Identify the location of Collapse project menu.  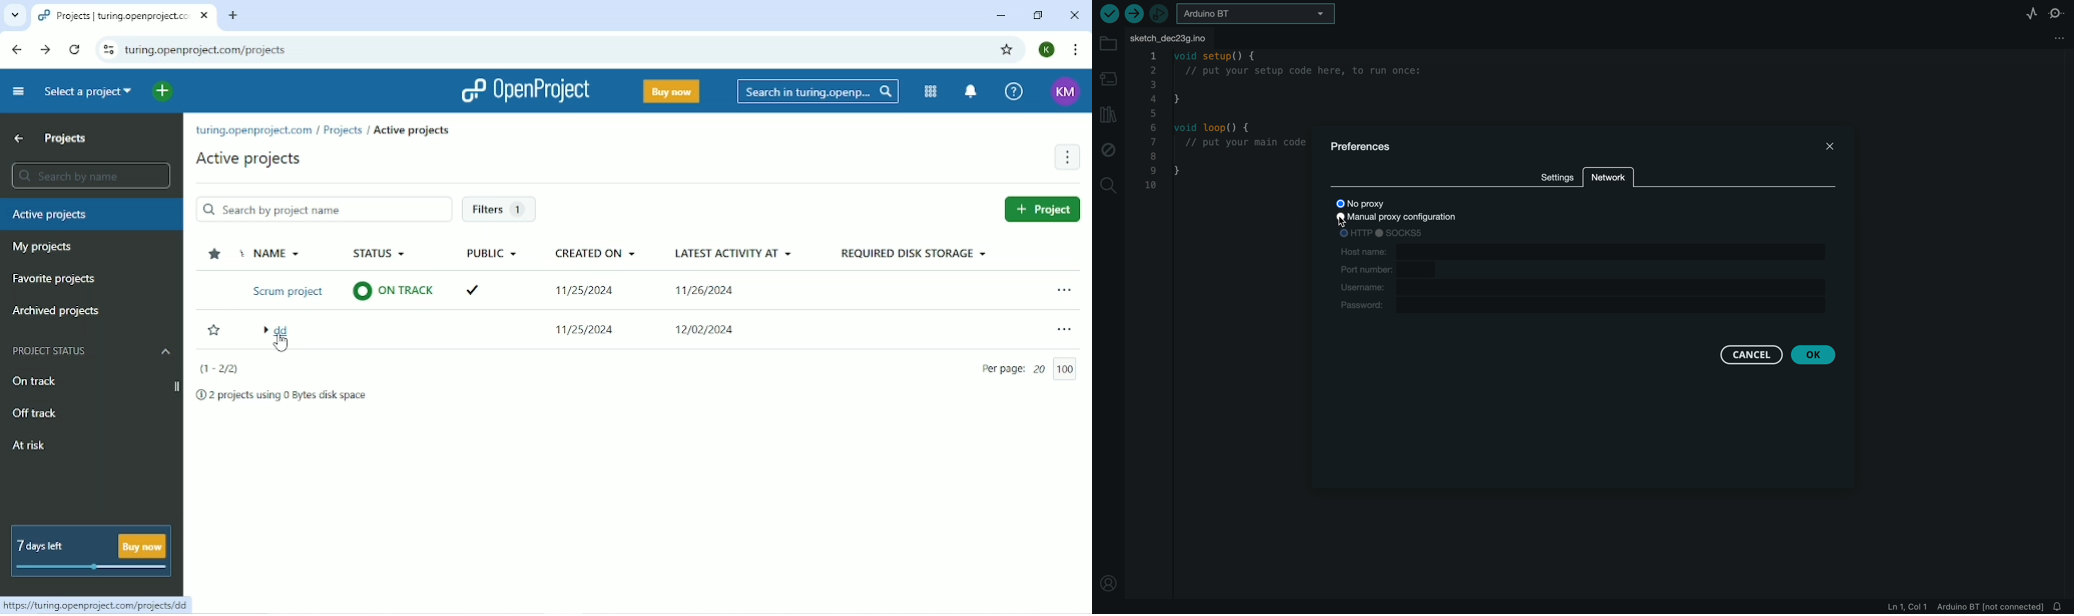
(18, 91).